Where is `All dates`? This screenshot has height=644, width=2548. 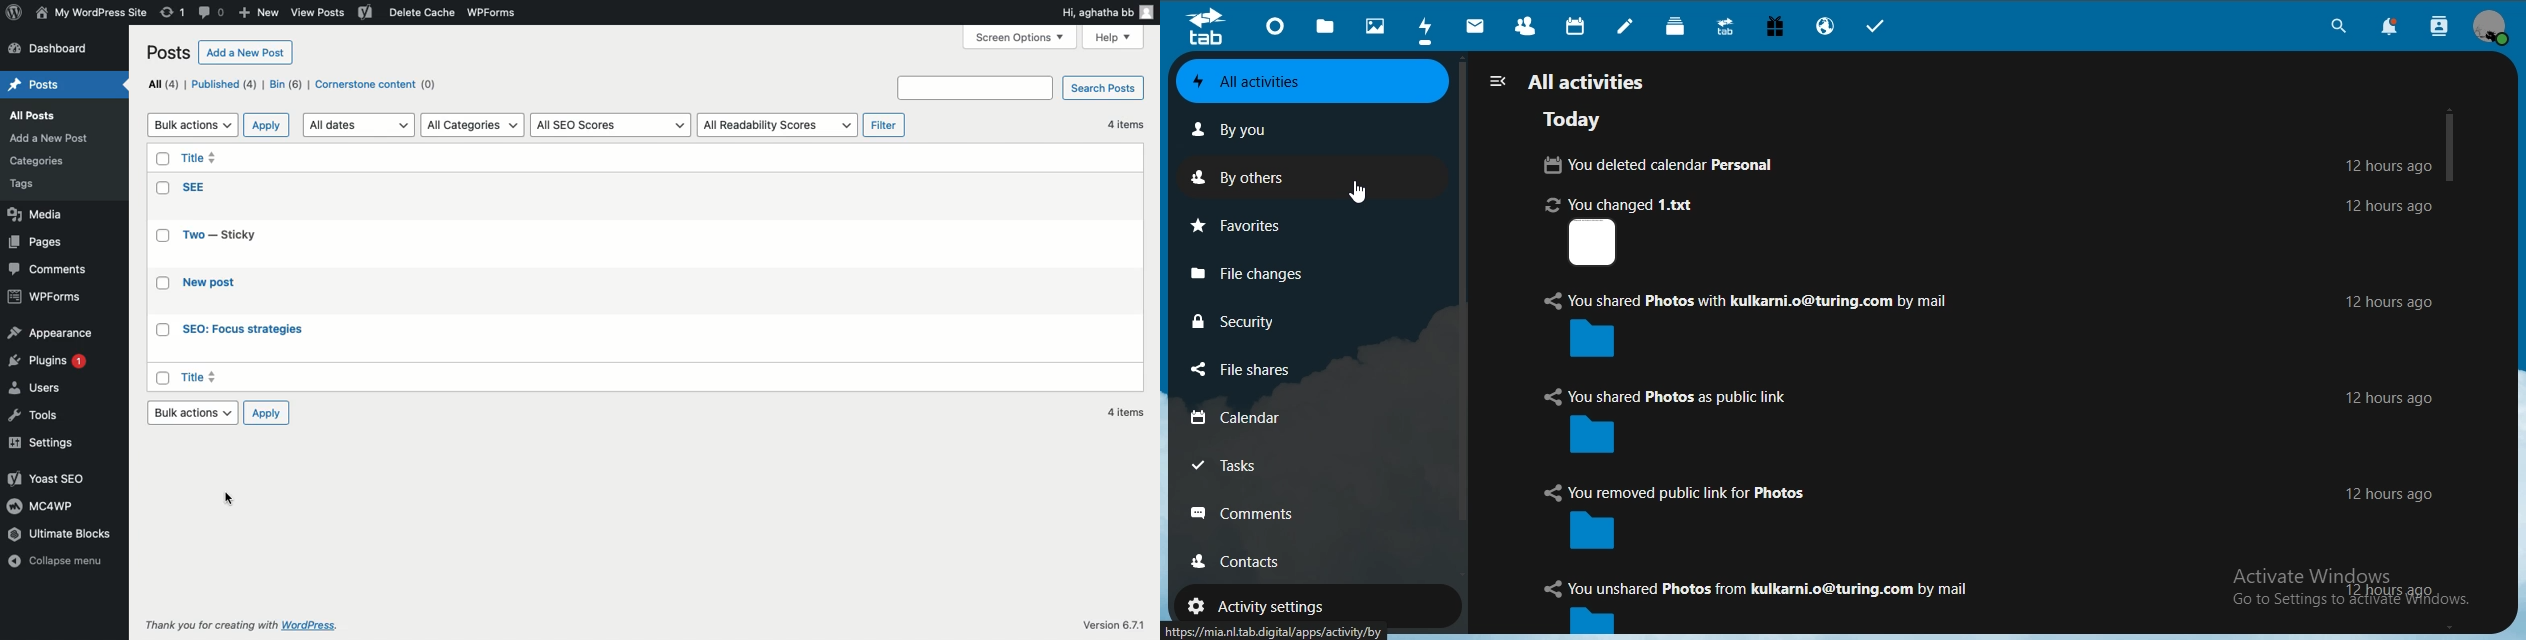 All dates is located at coordinates (359, 126).